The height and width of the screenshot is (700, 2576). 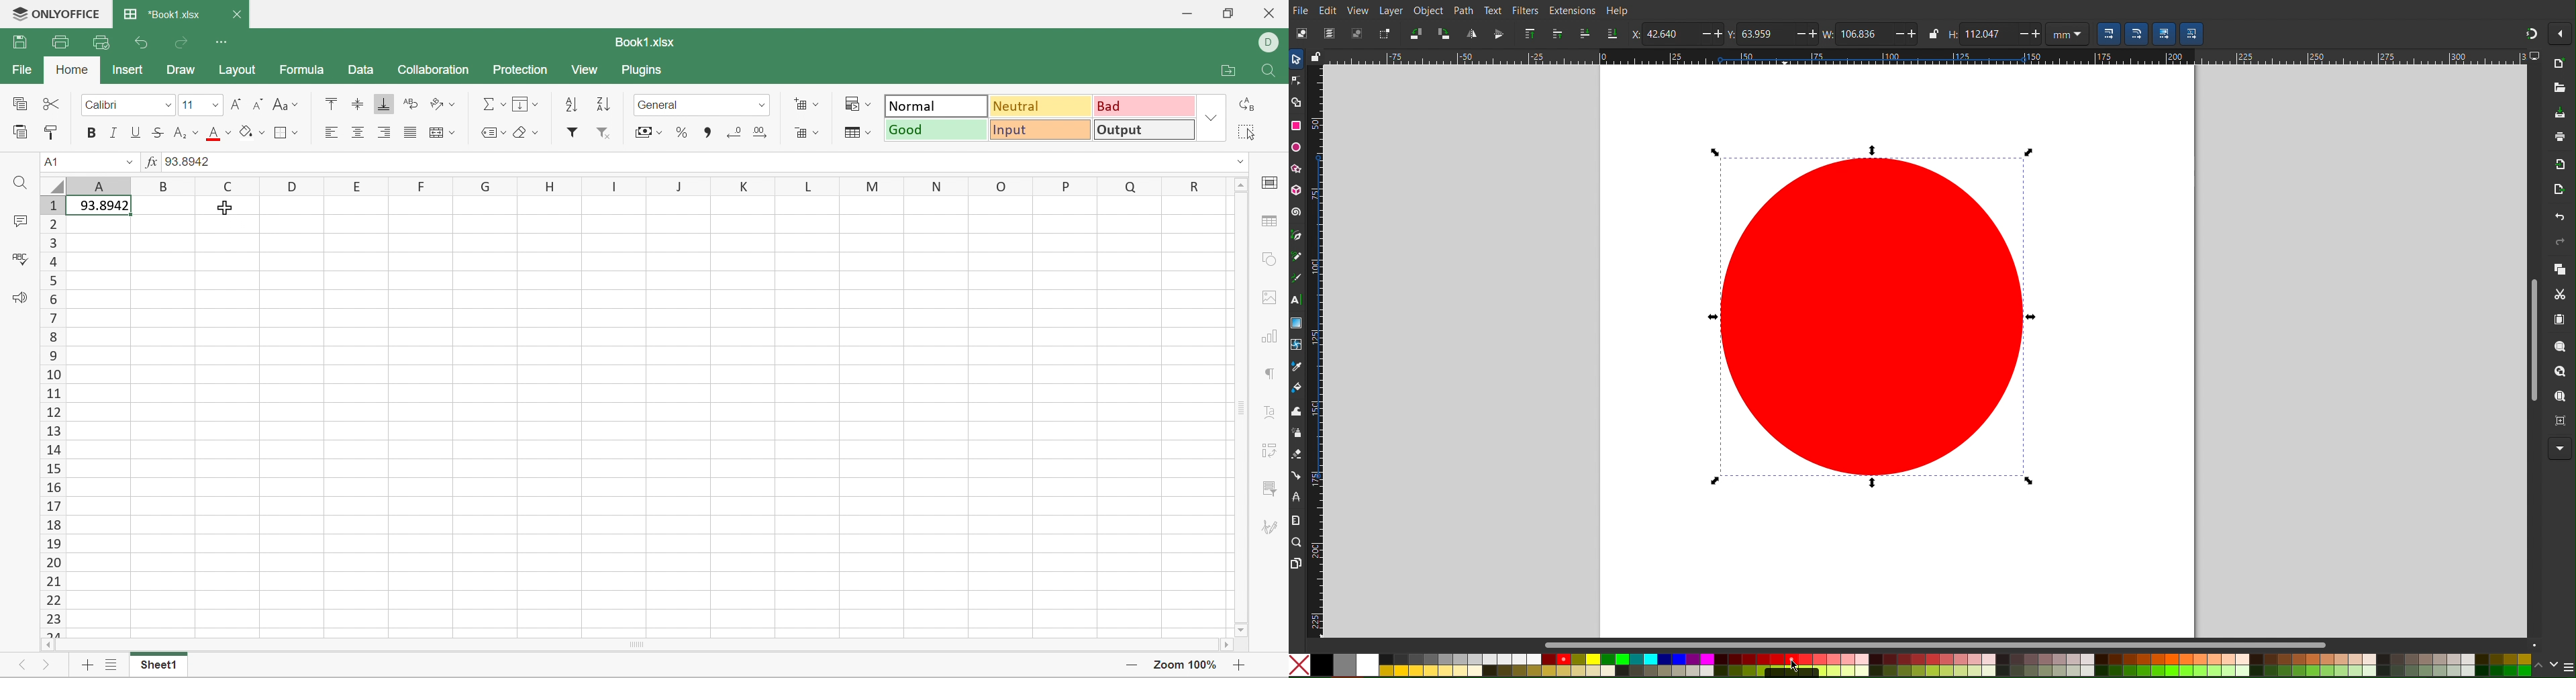 I want to click on Cursor, so click(x=1793, y=663).